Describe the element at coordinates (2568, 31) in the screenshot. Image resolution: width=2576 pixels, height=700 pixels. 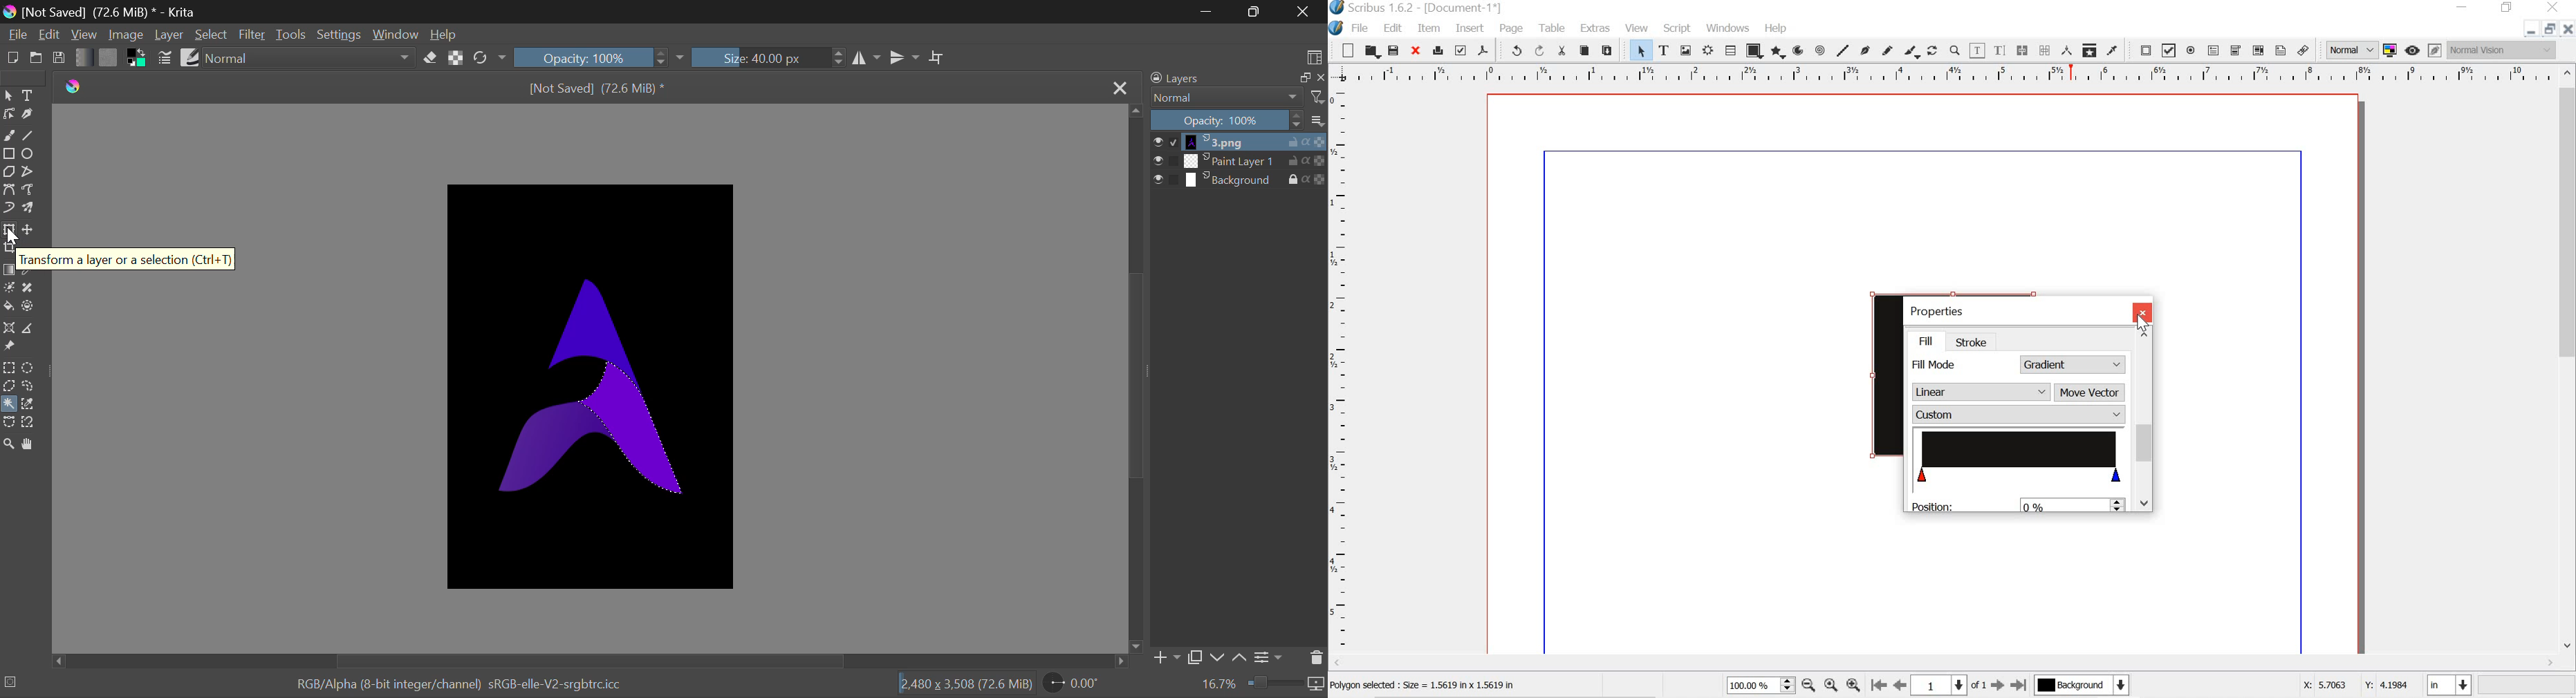
I see `close` at that location.